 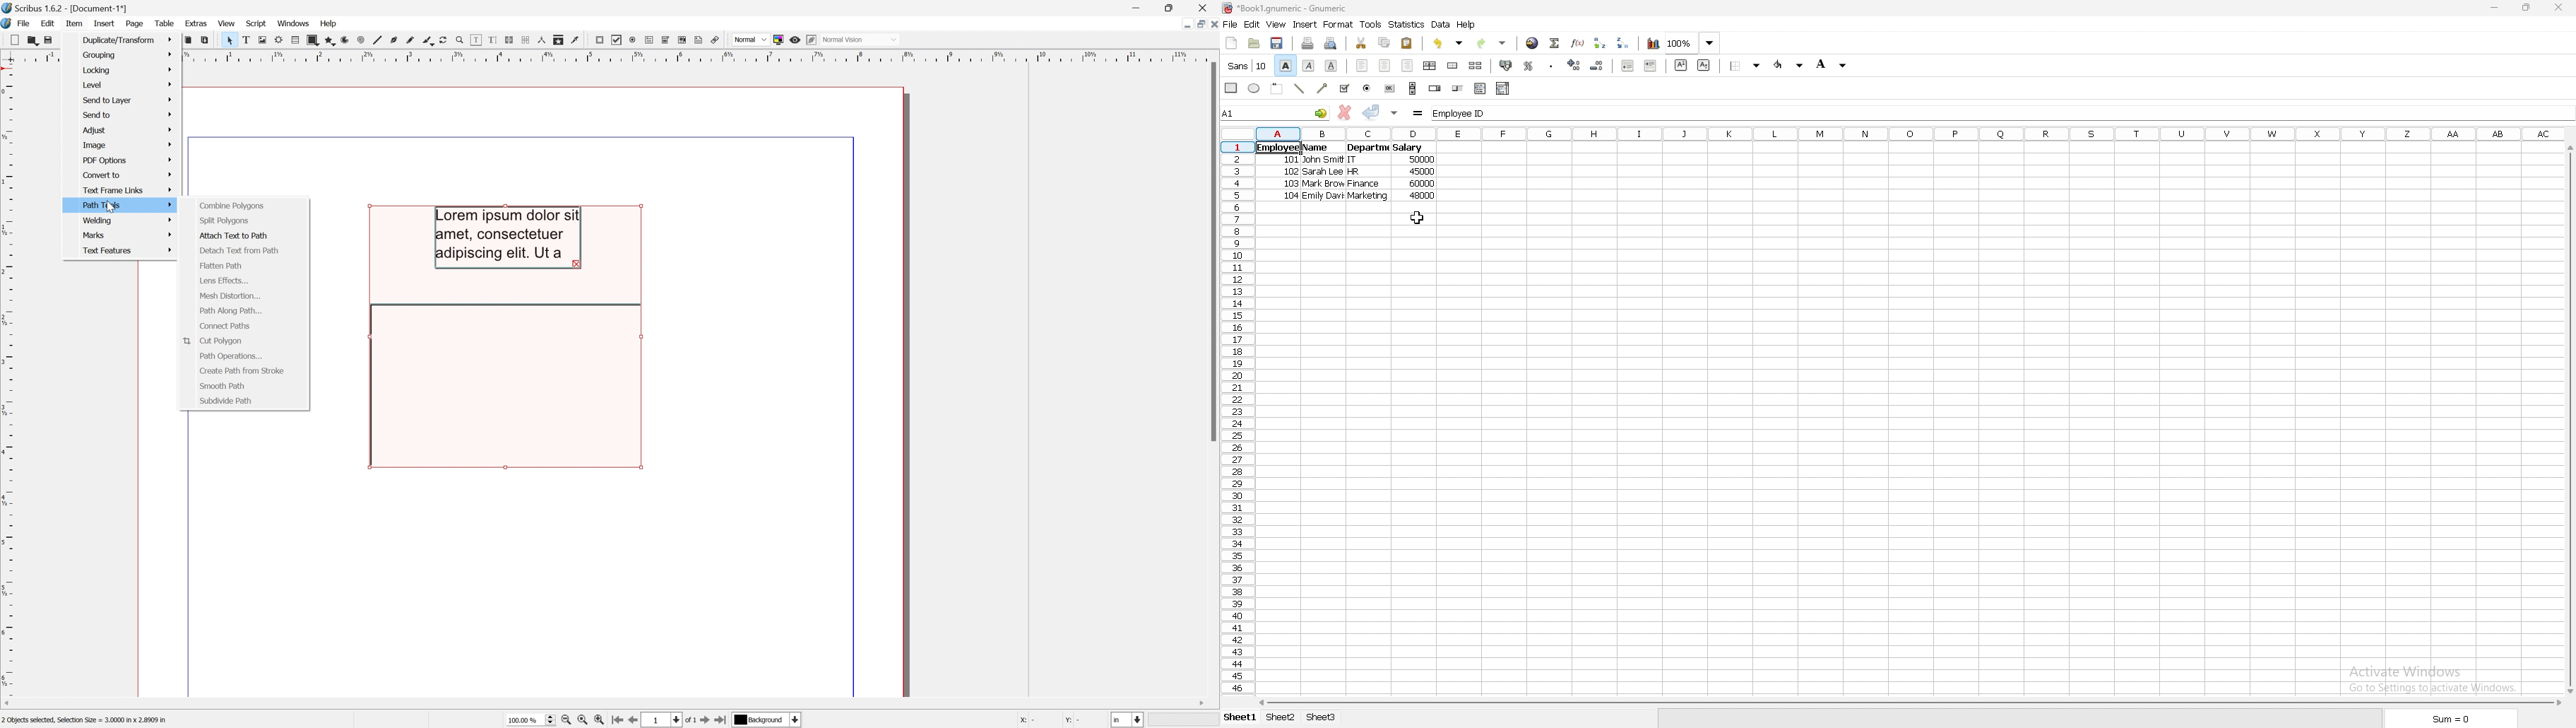 I want to click on thousands separator, so click(x=1551, y=65).